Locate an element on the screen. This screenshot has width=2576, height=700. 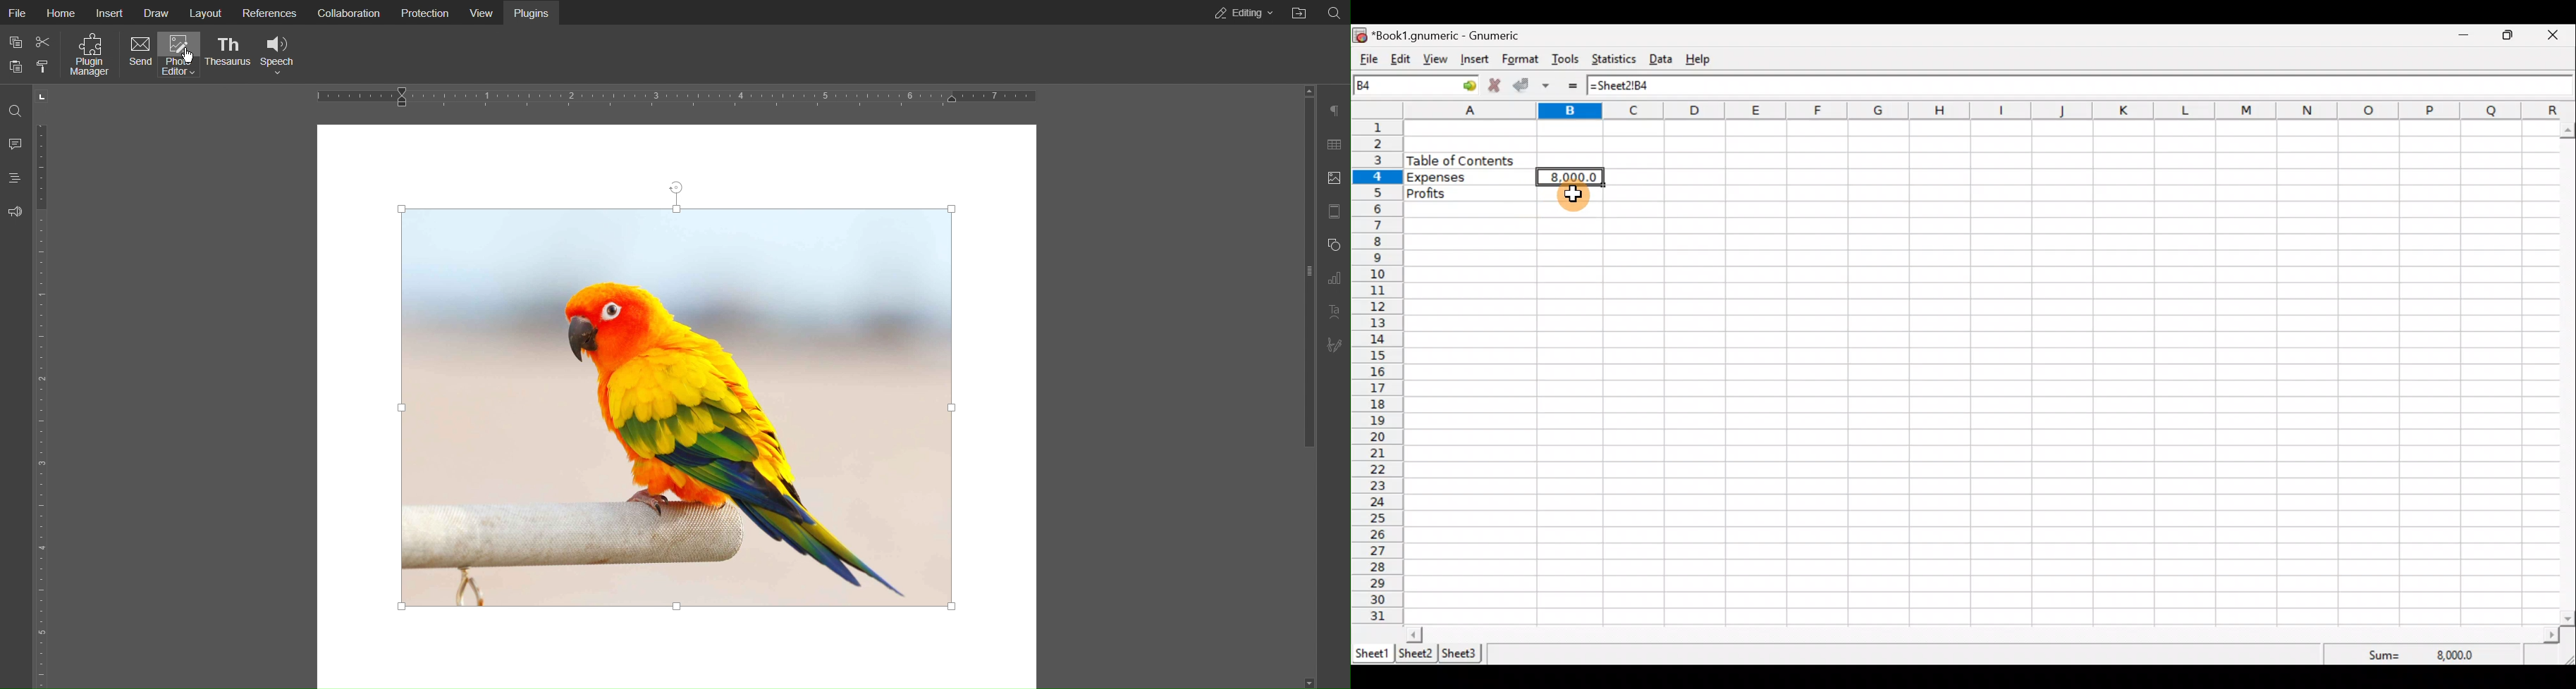
Shape Settings is located at coordinates (1332, 245).